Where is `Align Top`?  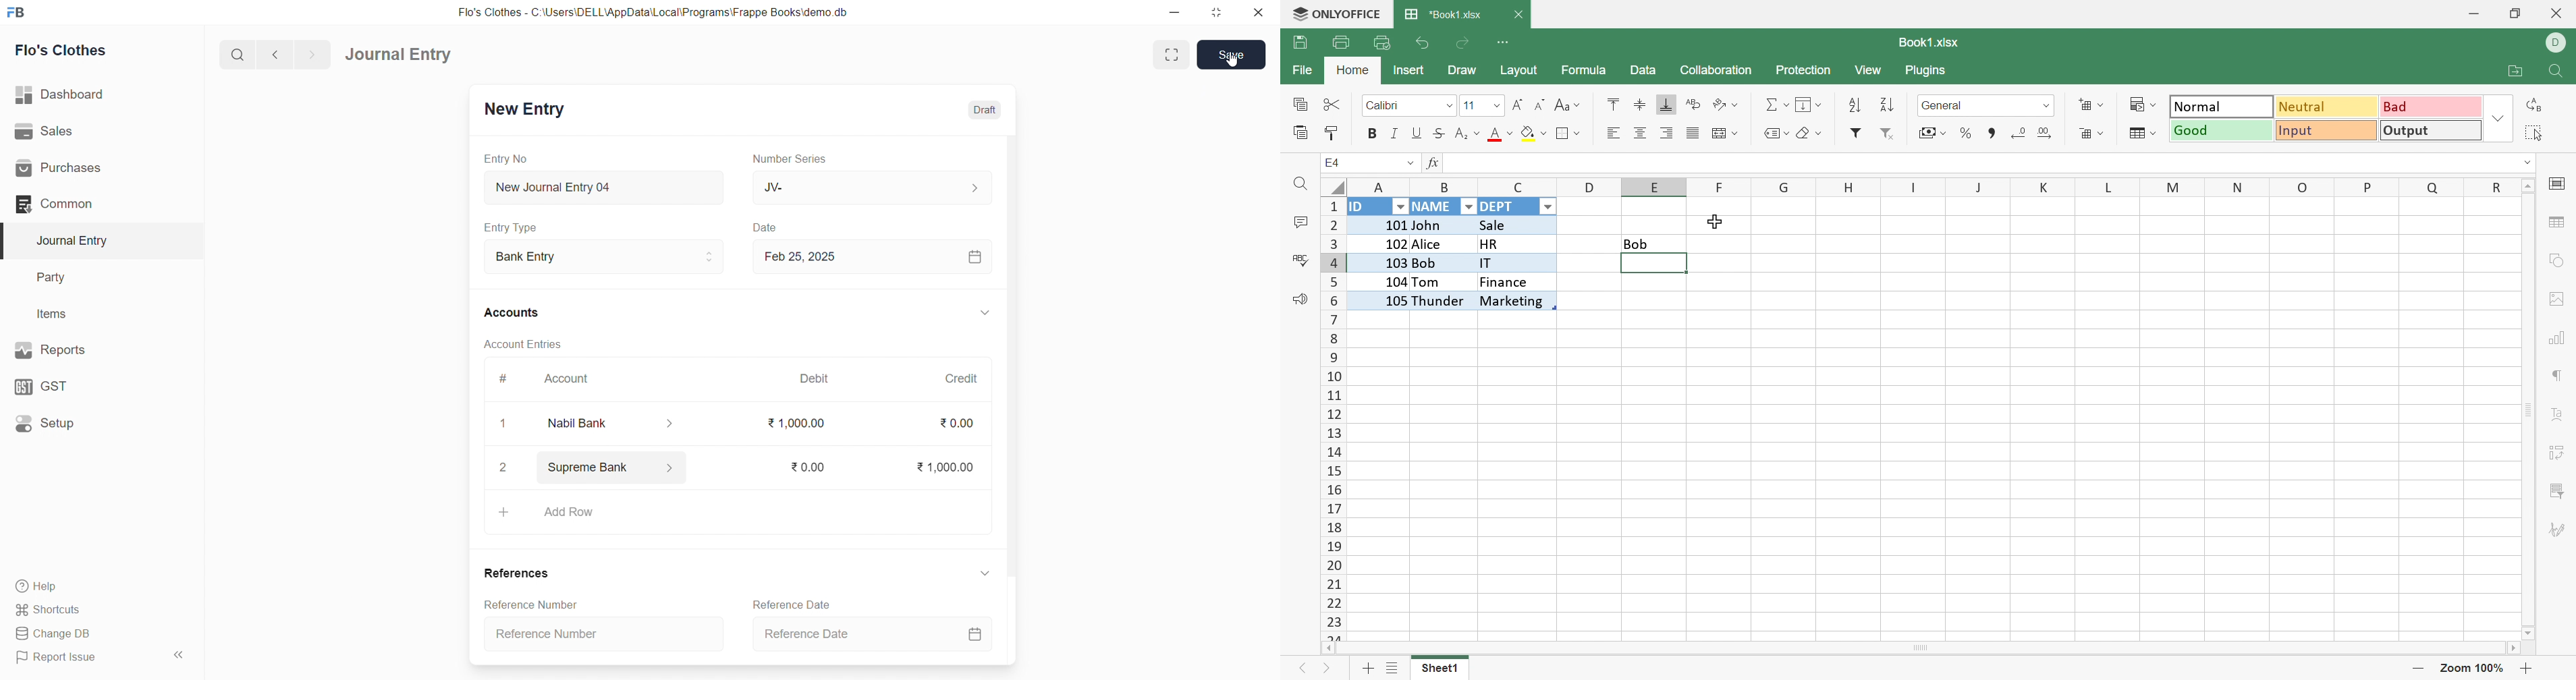
Align Top is located at coordinates (1616, 104).